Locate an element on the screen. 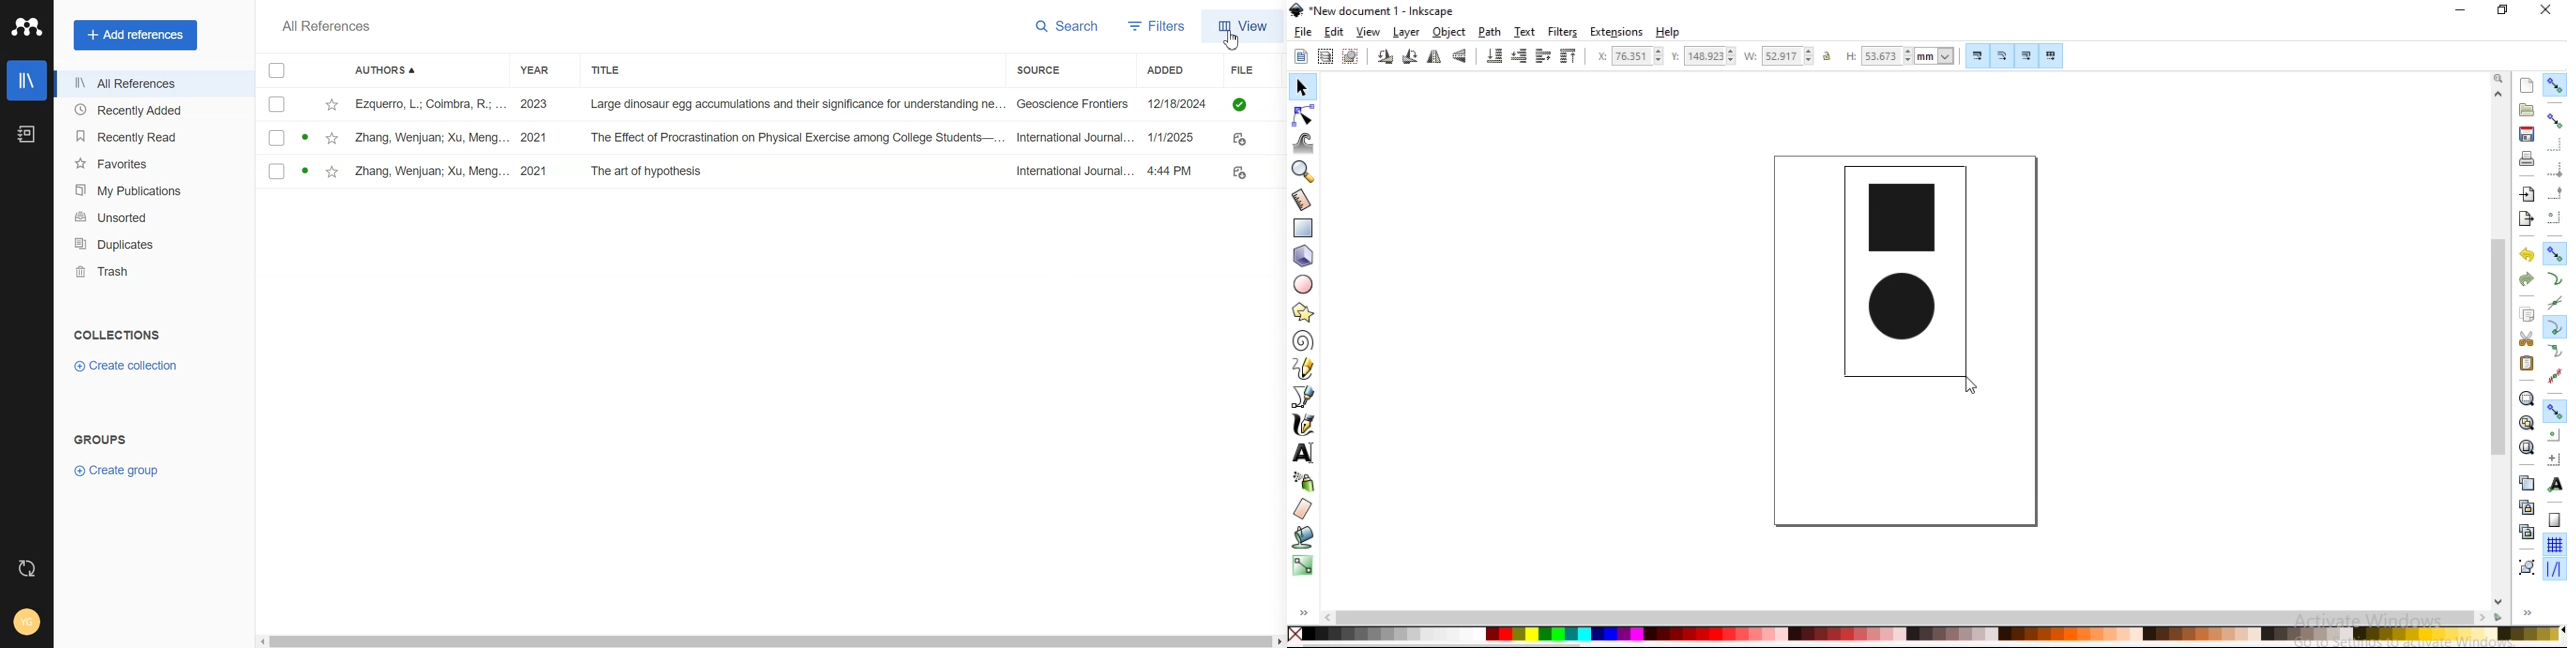  edit paths by nodes is located at coordinates (1306, 116).